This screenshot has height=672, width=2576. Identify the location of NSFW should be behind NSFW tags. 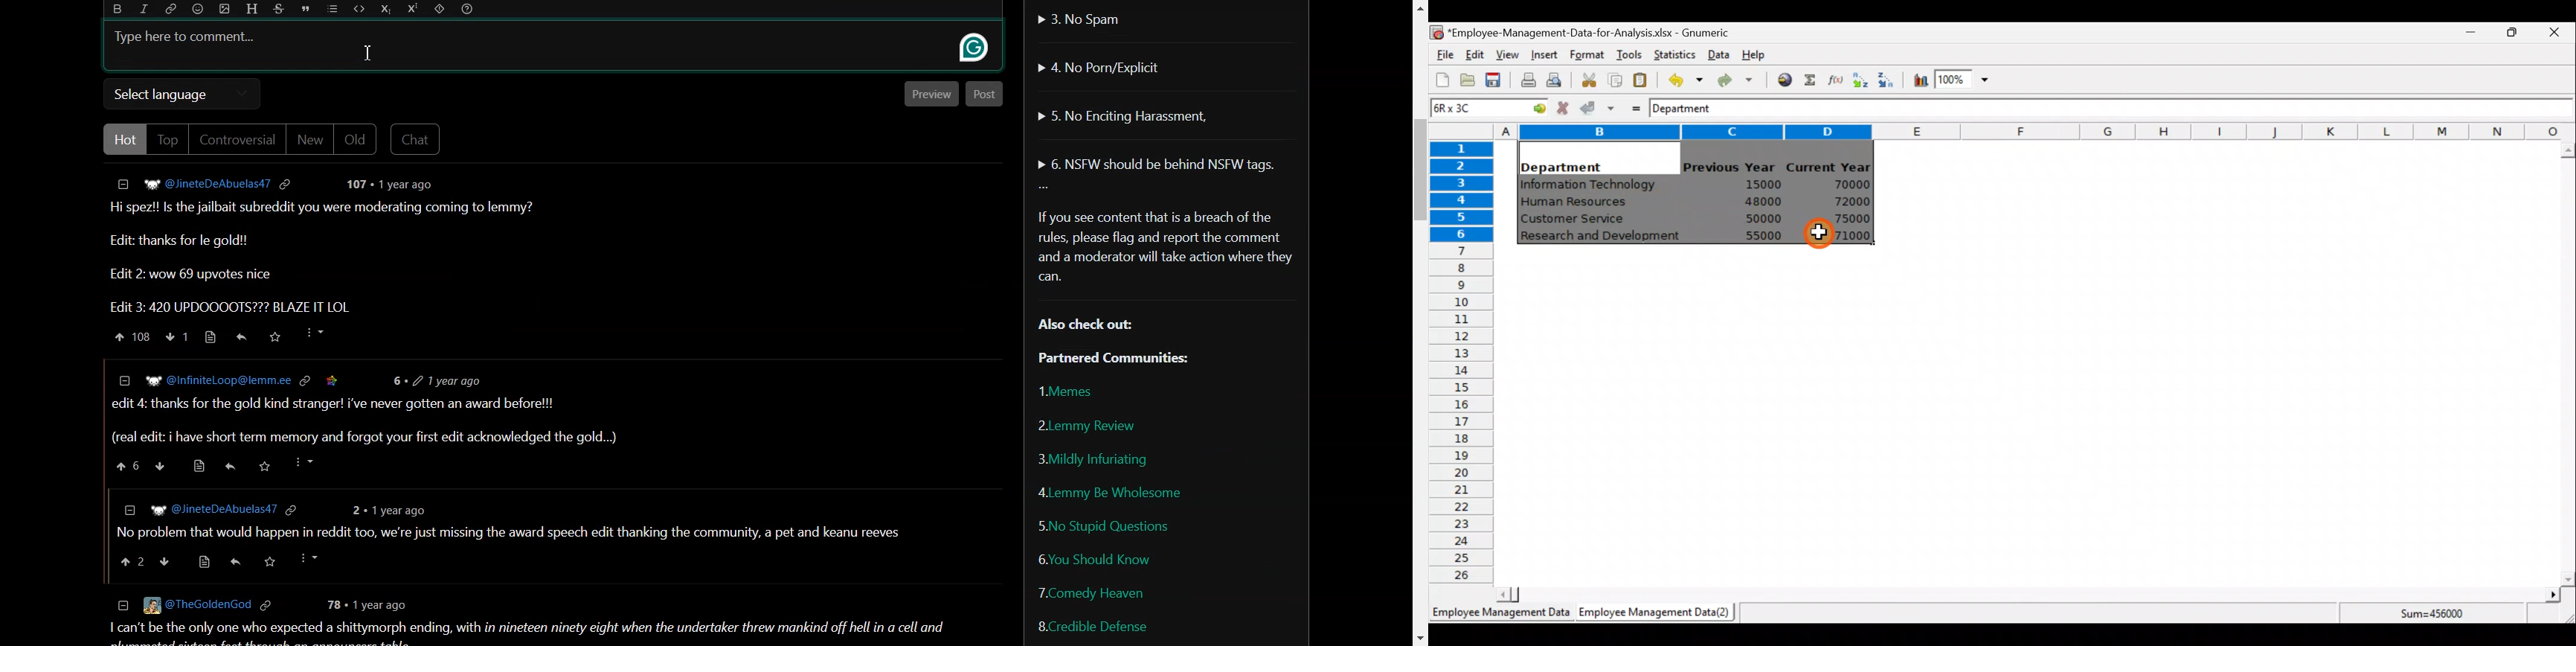
(1160, 165).